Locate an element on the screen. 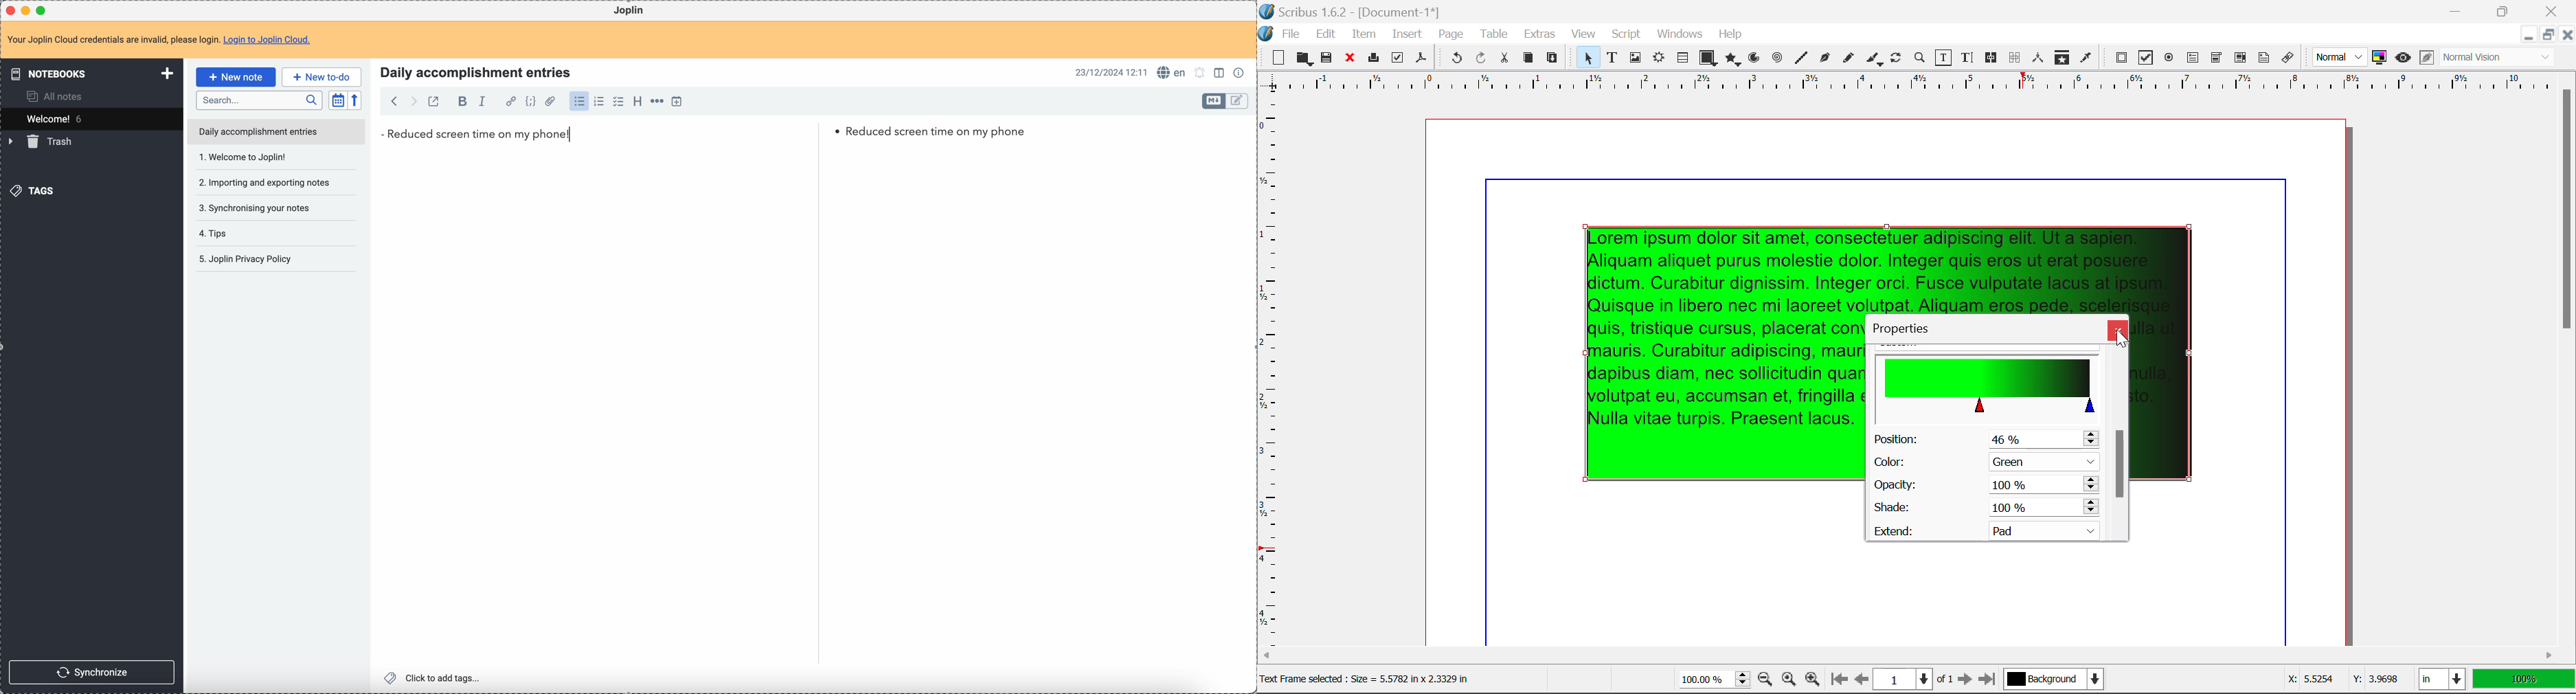 Image resolution: width=2576 pixels, height=700 pixels. notebooks is located at coordinates (89, 73).